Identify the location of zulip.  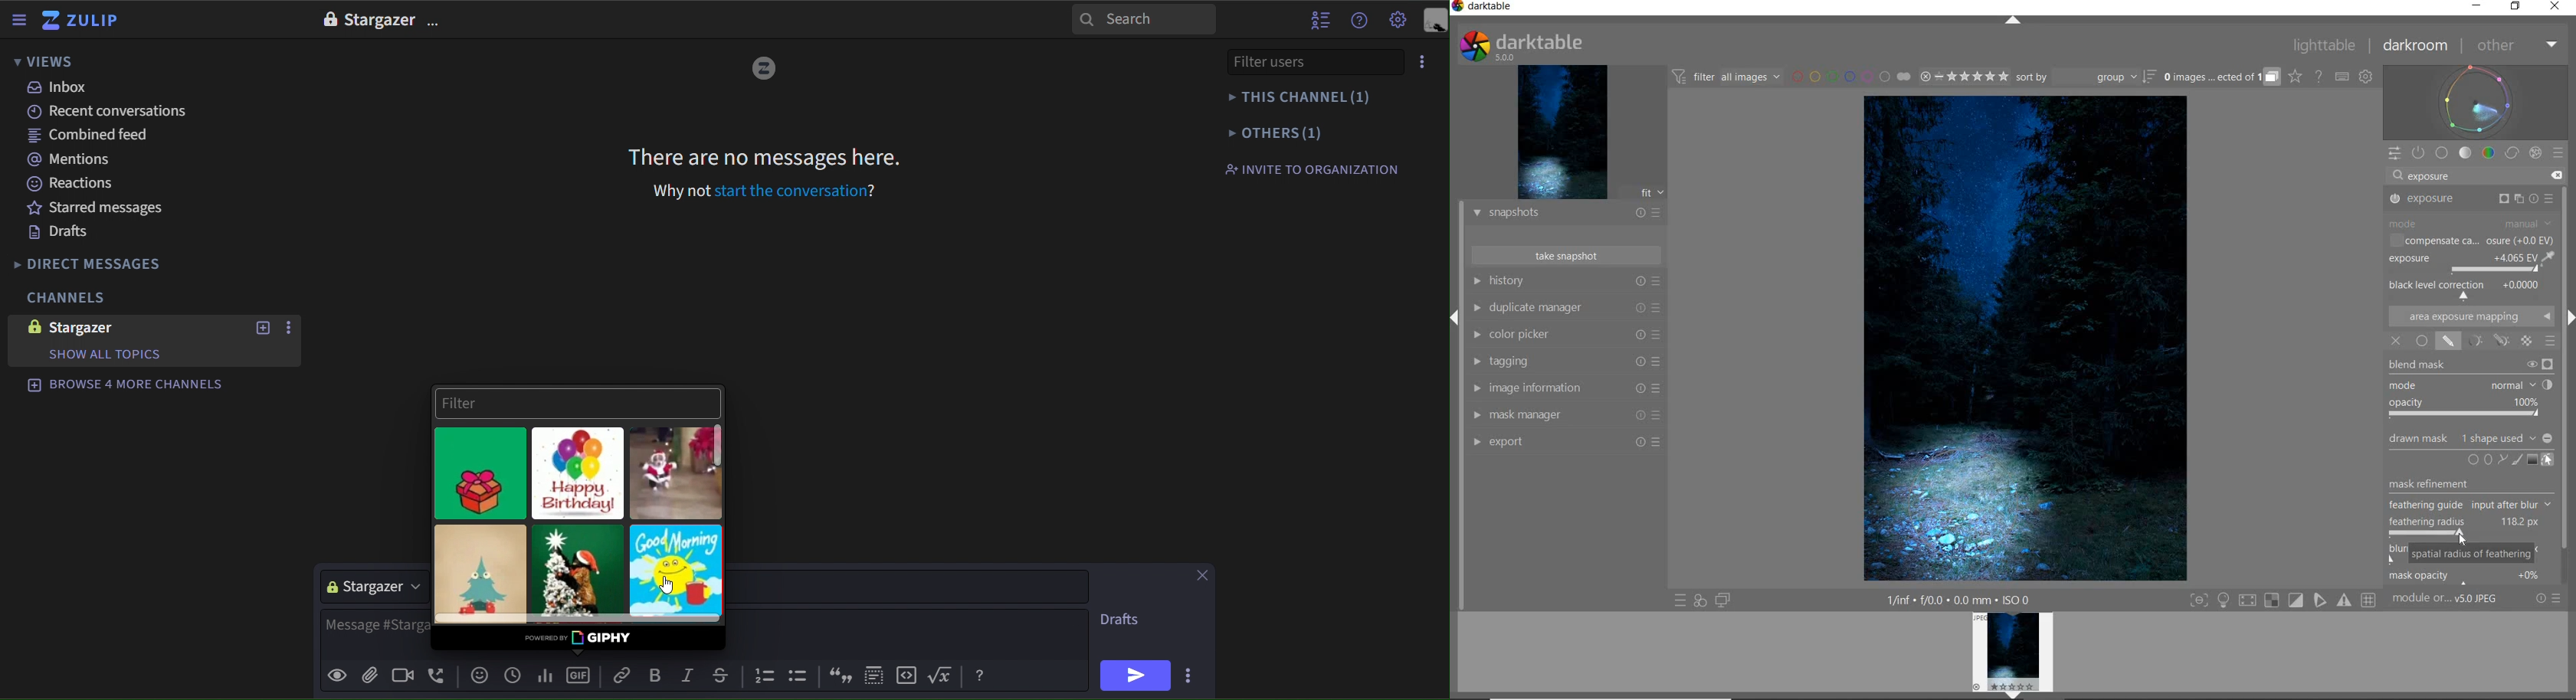
(84, 21).